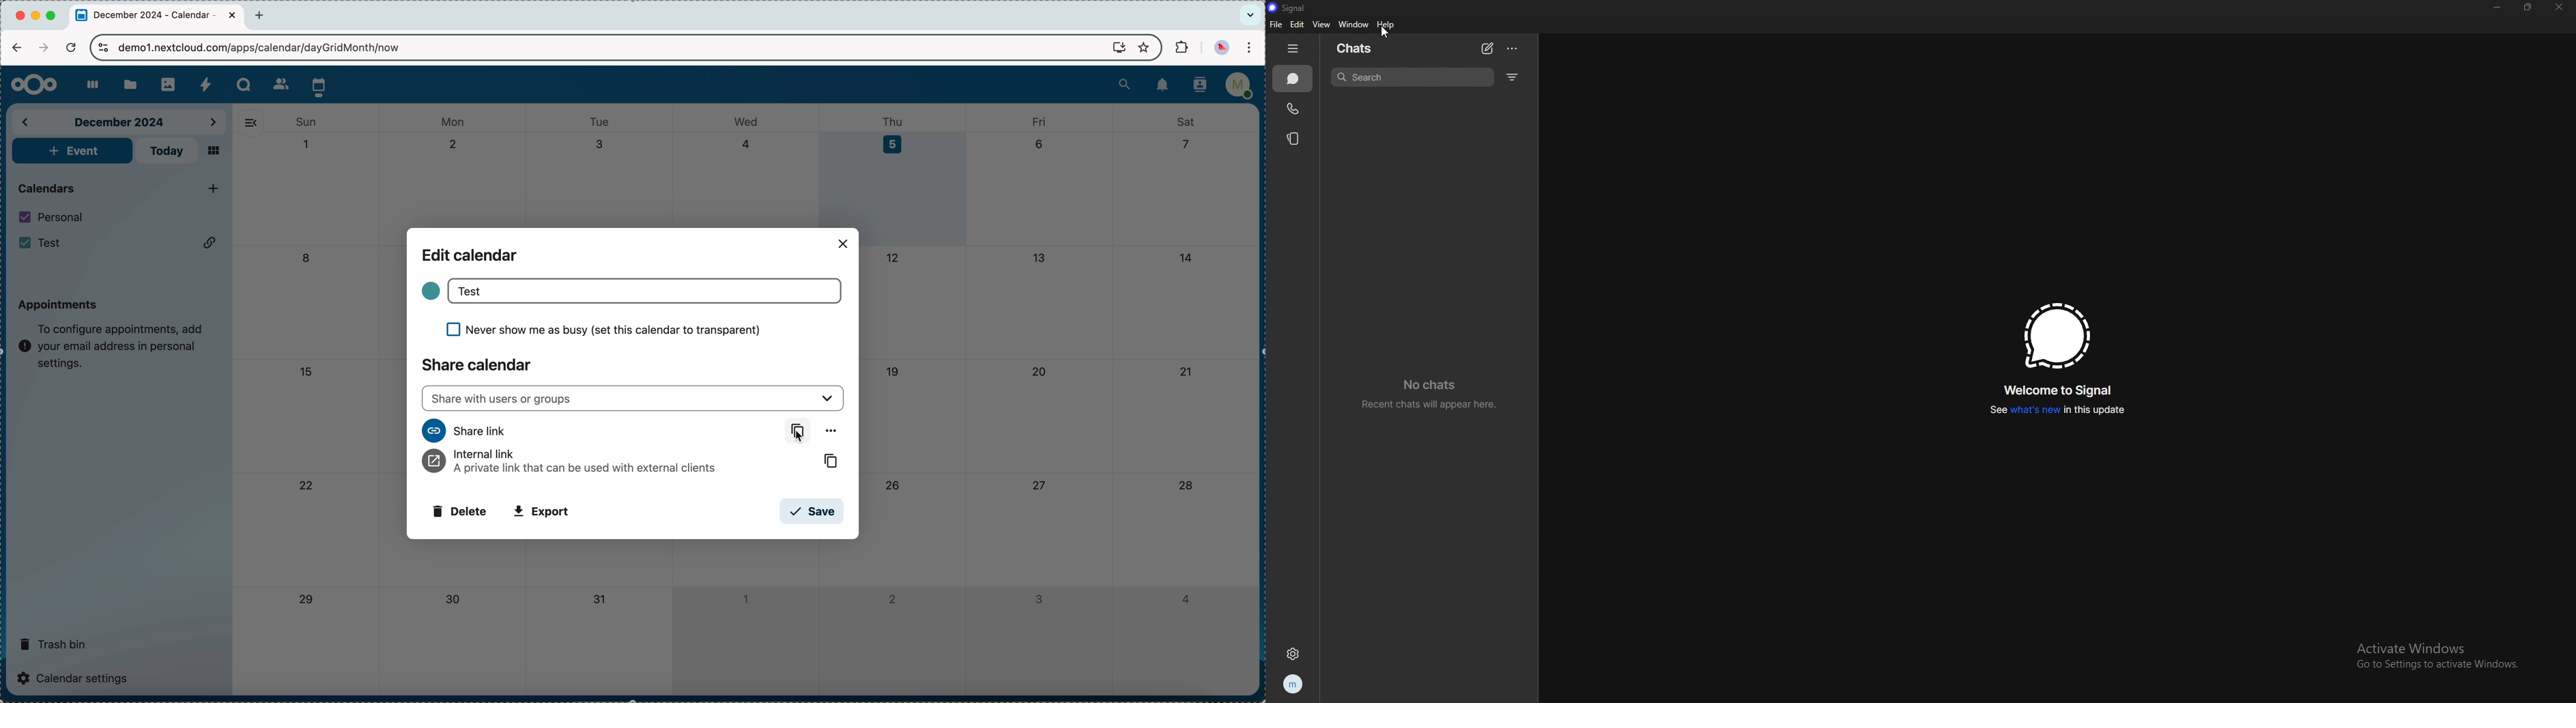 This screenshot has height=728, width=2576. Describe the element at coordinates (1513, 76) in the screenshot. I see `filters` at that location.